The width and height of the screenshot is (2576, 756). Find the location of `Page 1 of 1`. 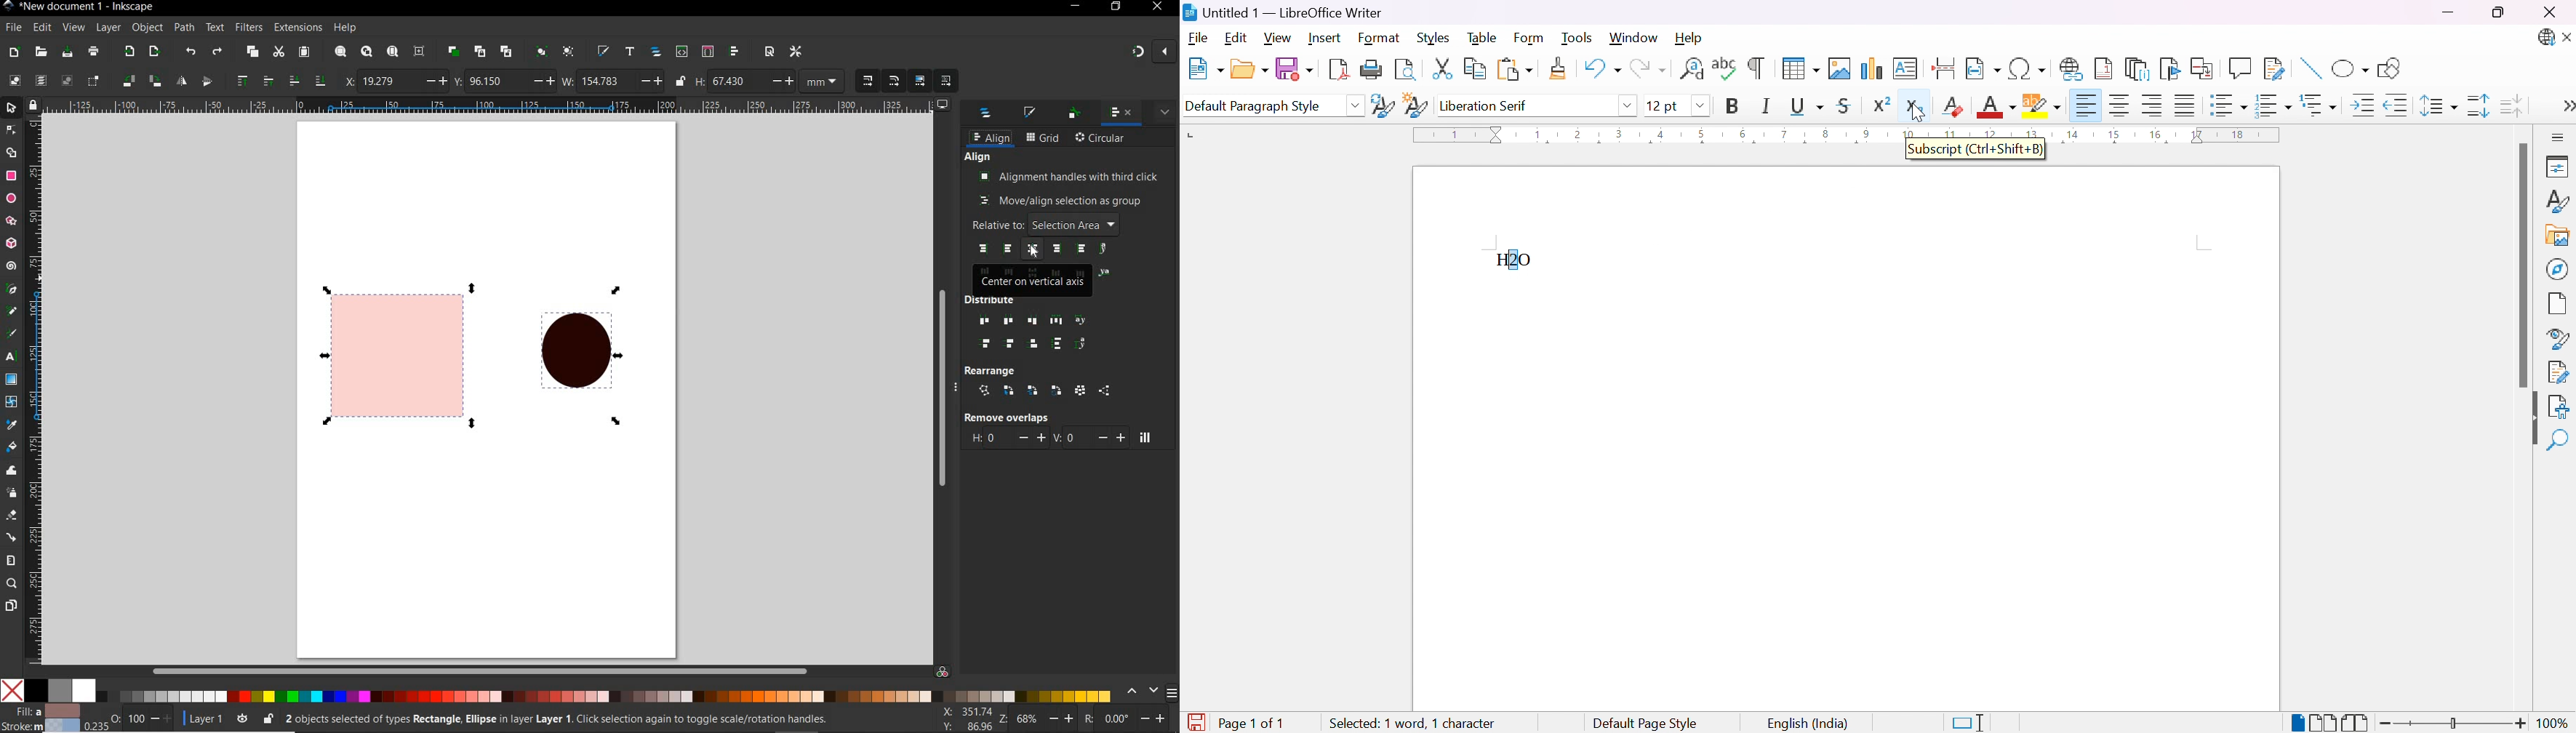

Page 1 of 1 is located at coordinates (1236, 724).